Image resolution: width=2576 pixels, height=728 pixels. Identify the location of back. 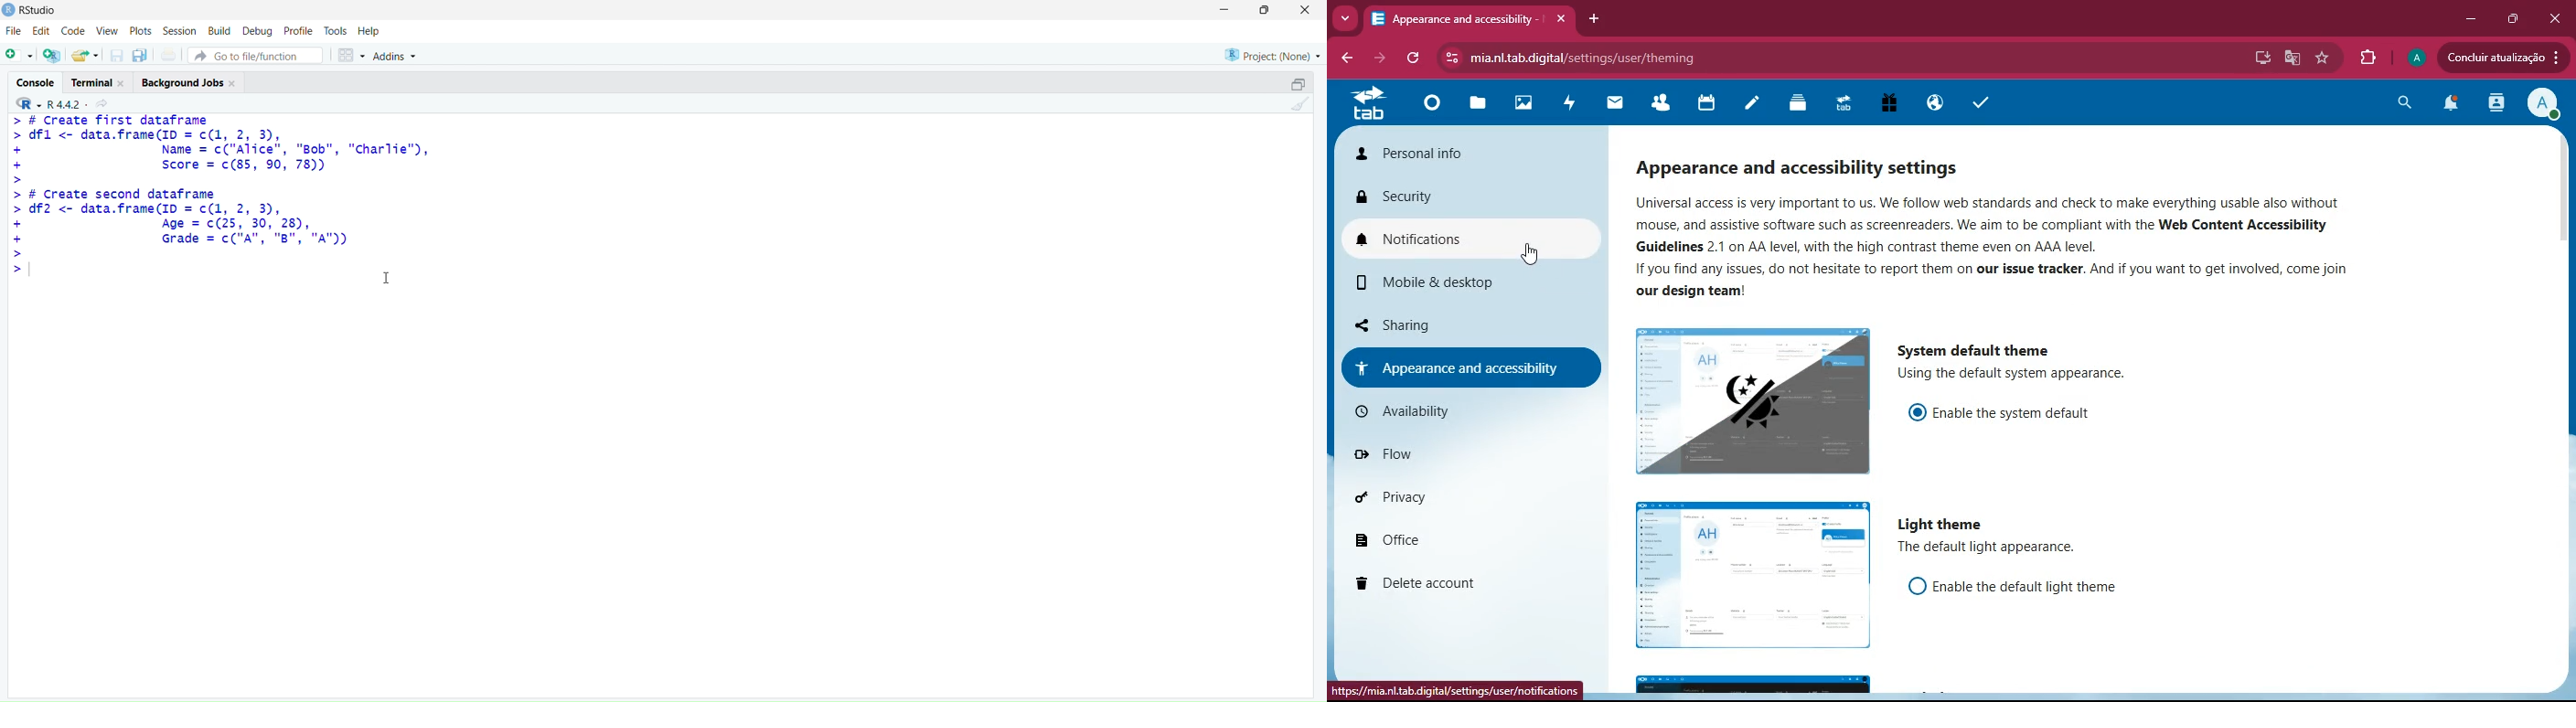
(1344, 58).